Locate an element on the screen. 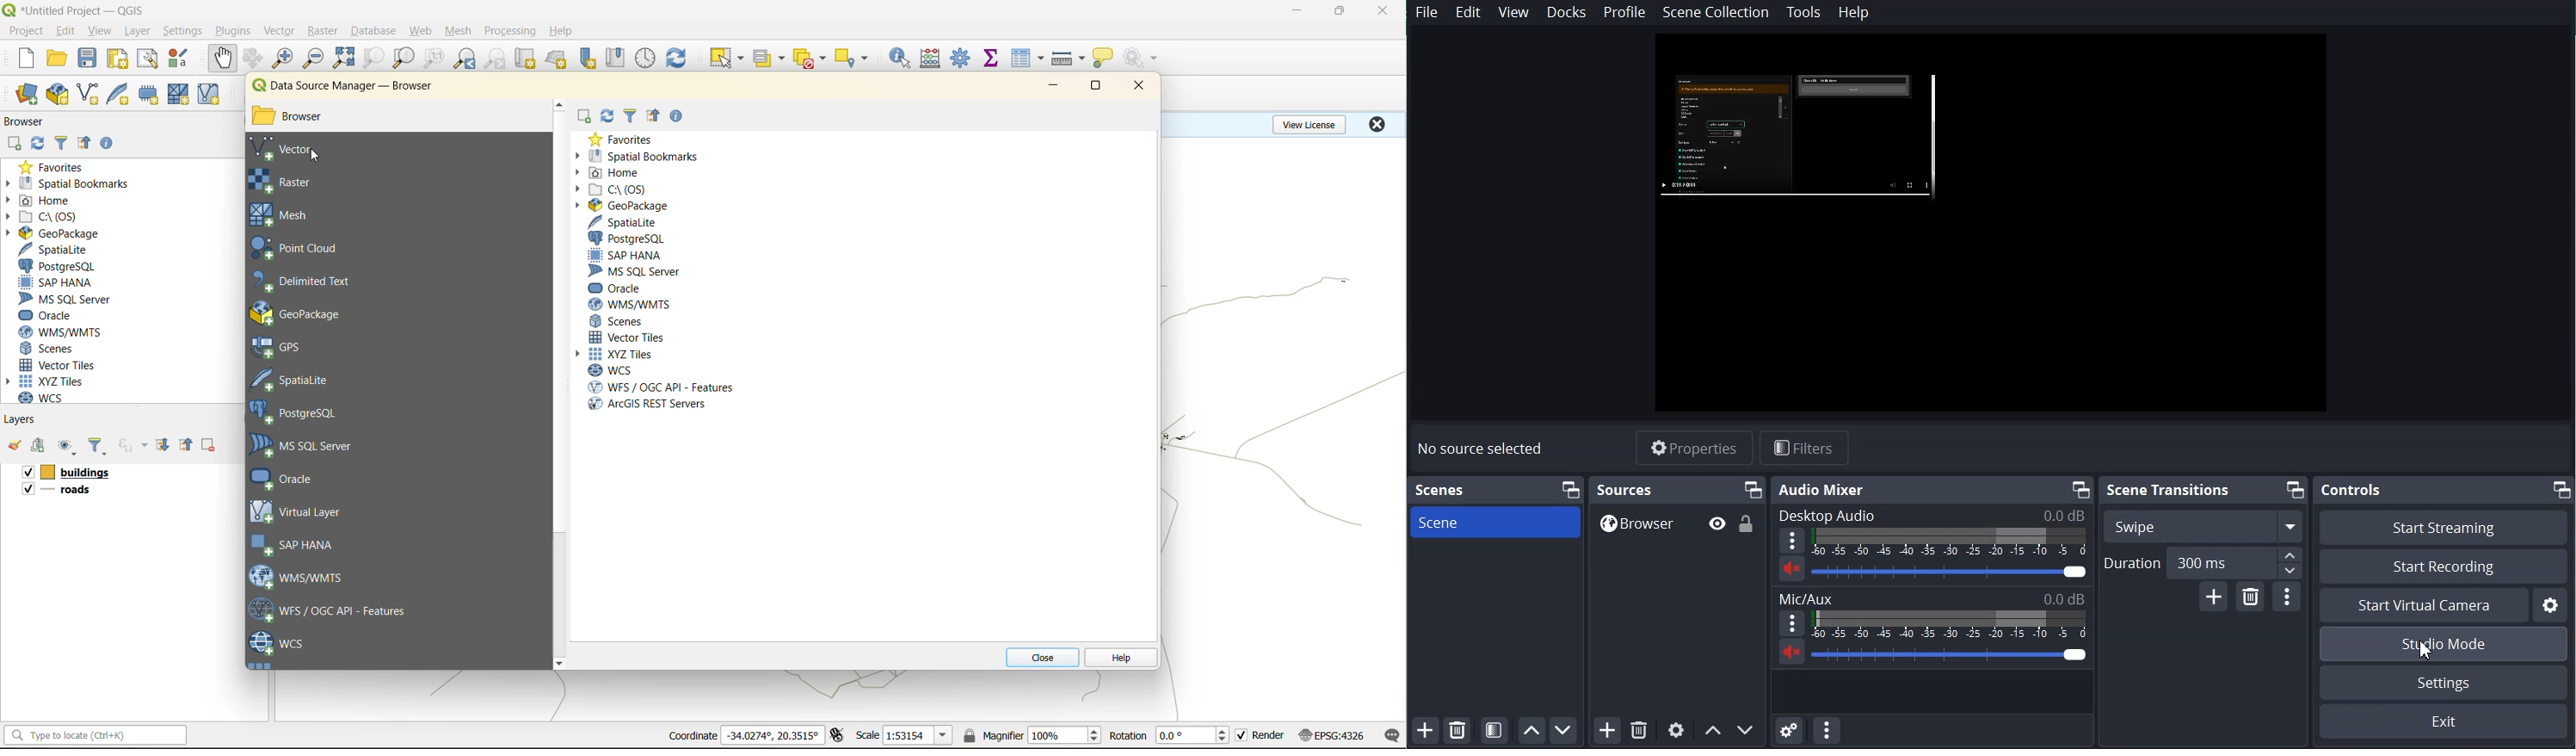 This screenshot has height=756, width=2576. spatial bookmarks is located at coordinates (68, 184).